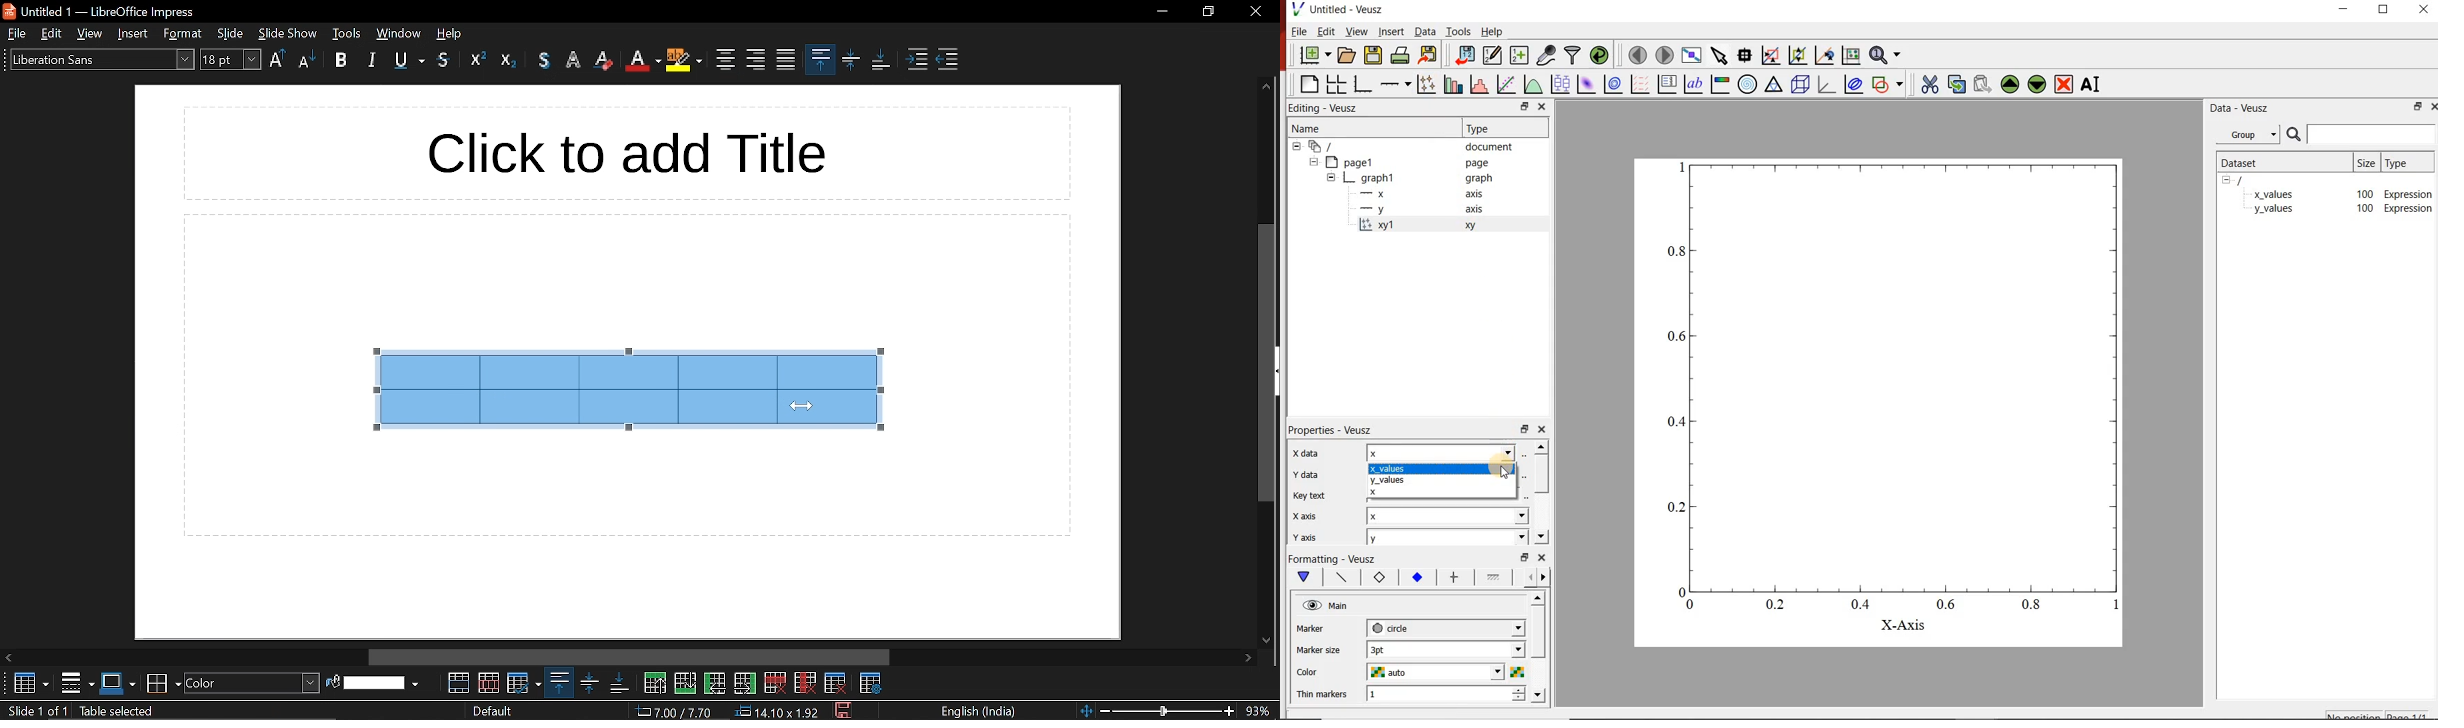 The image size is (2464, 728). Describe the element at coordinates (974, 710) in the screenshot. I see `language` at that location.